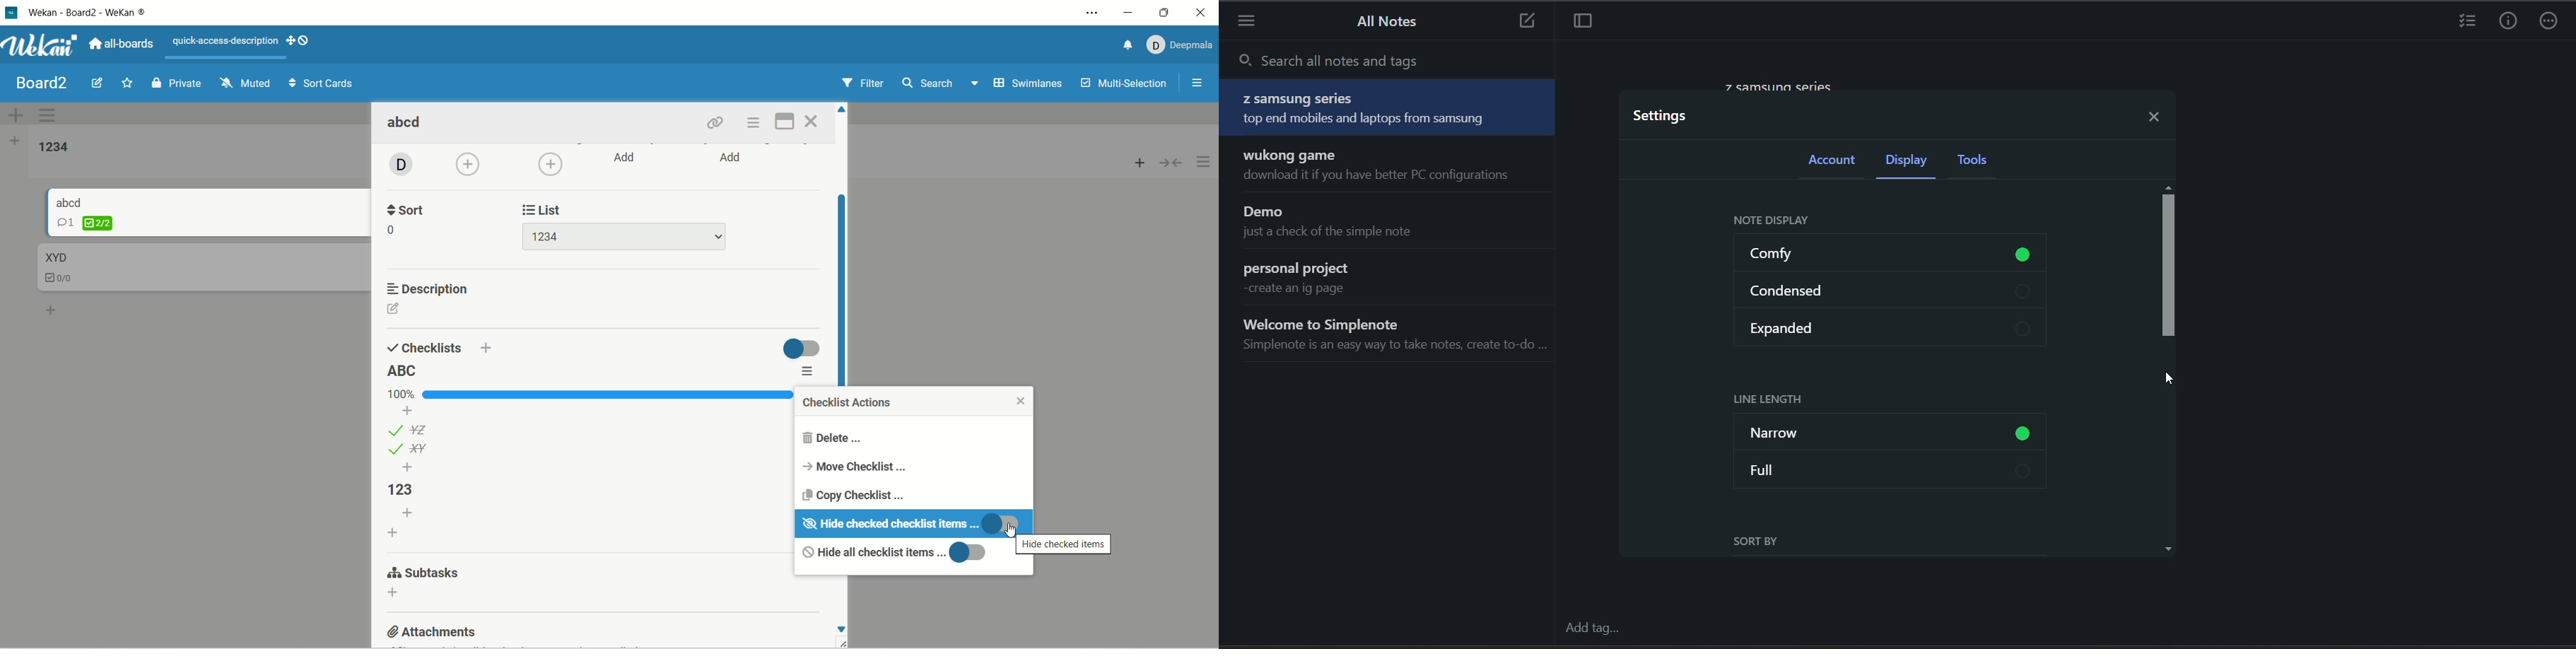 This screenshot has width=2576, height=672. What do you see at coordinates (2157, 115) in the screenshot?
I see `close` at bounding box center [2157, 115].